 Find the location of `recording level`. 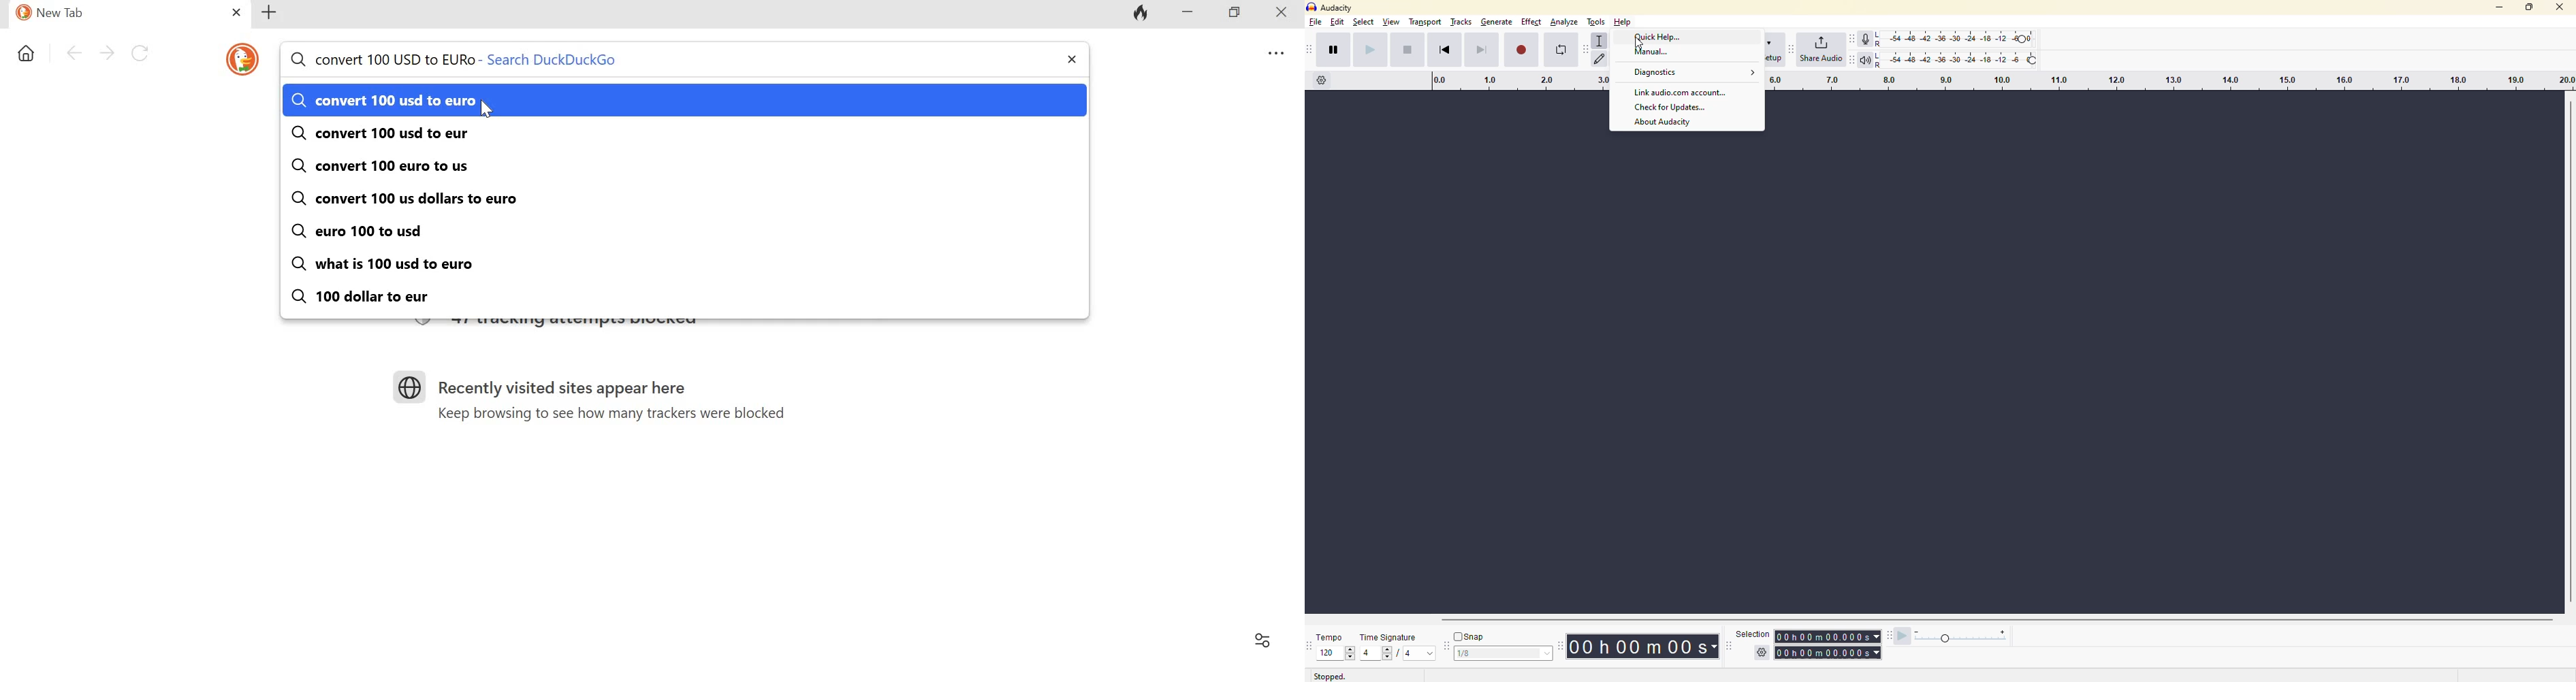

recording level is located at coordinates (1962, 38).